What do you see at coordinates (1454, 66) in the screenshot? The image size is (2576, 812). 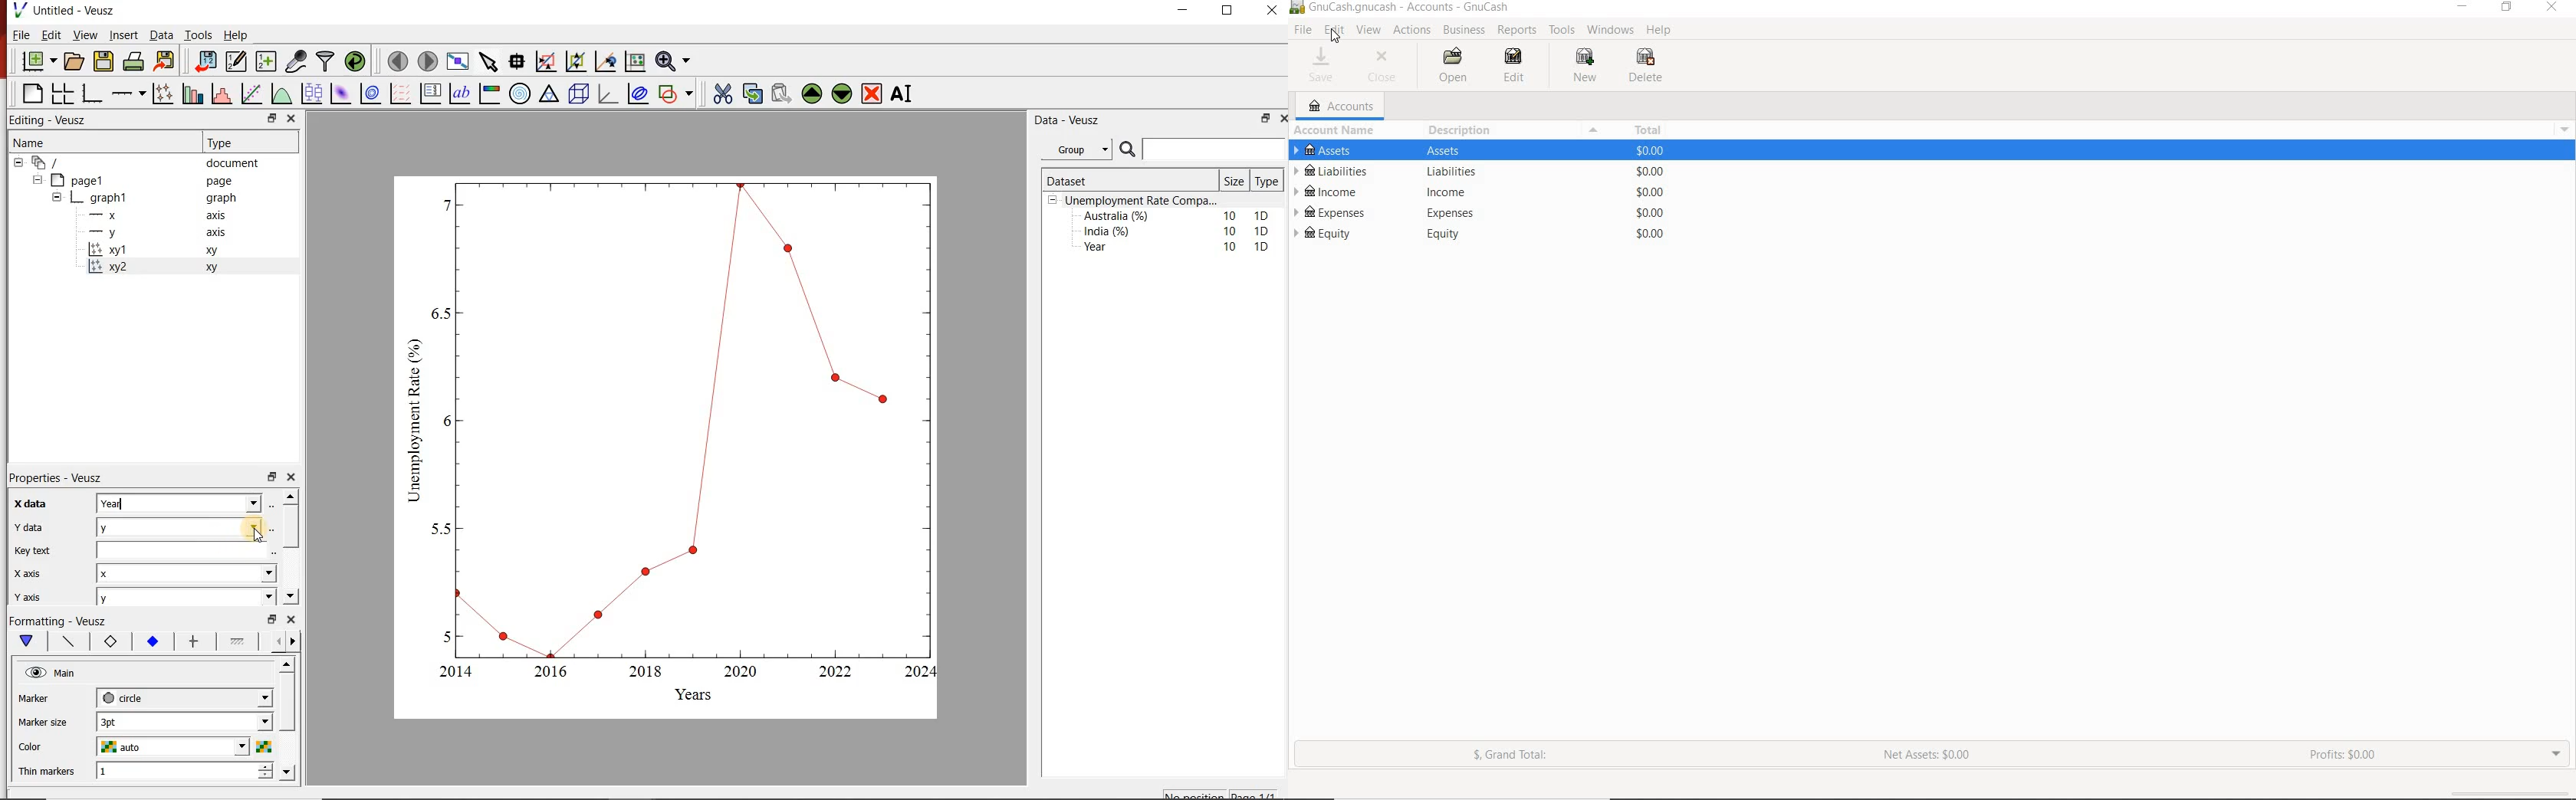 I see `OPEN` at bounding box center [1454, 66].